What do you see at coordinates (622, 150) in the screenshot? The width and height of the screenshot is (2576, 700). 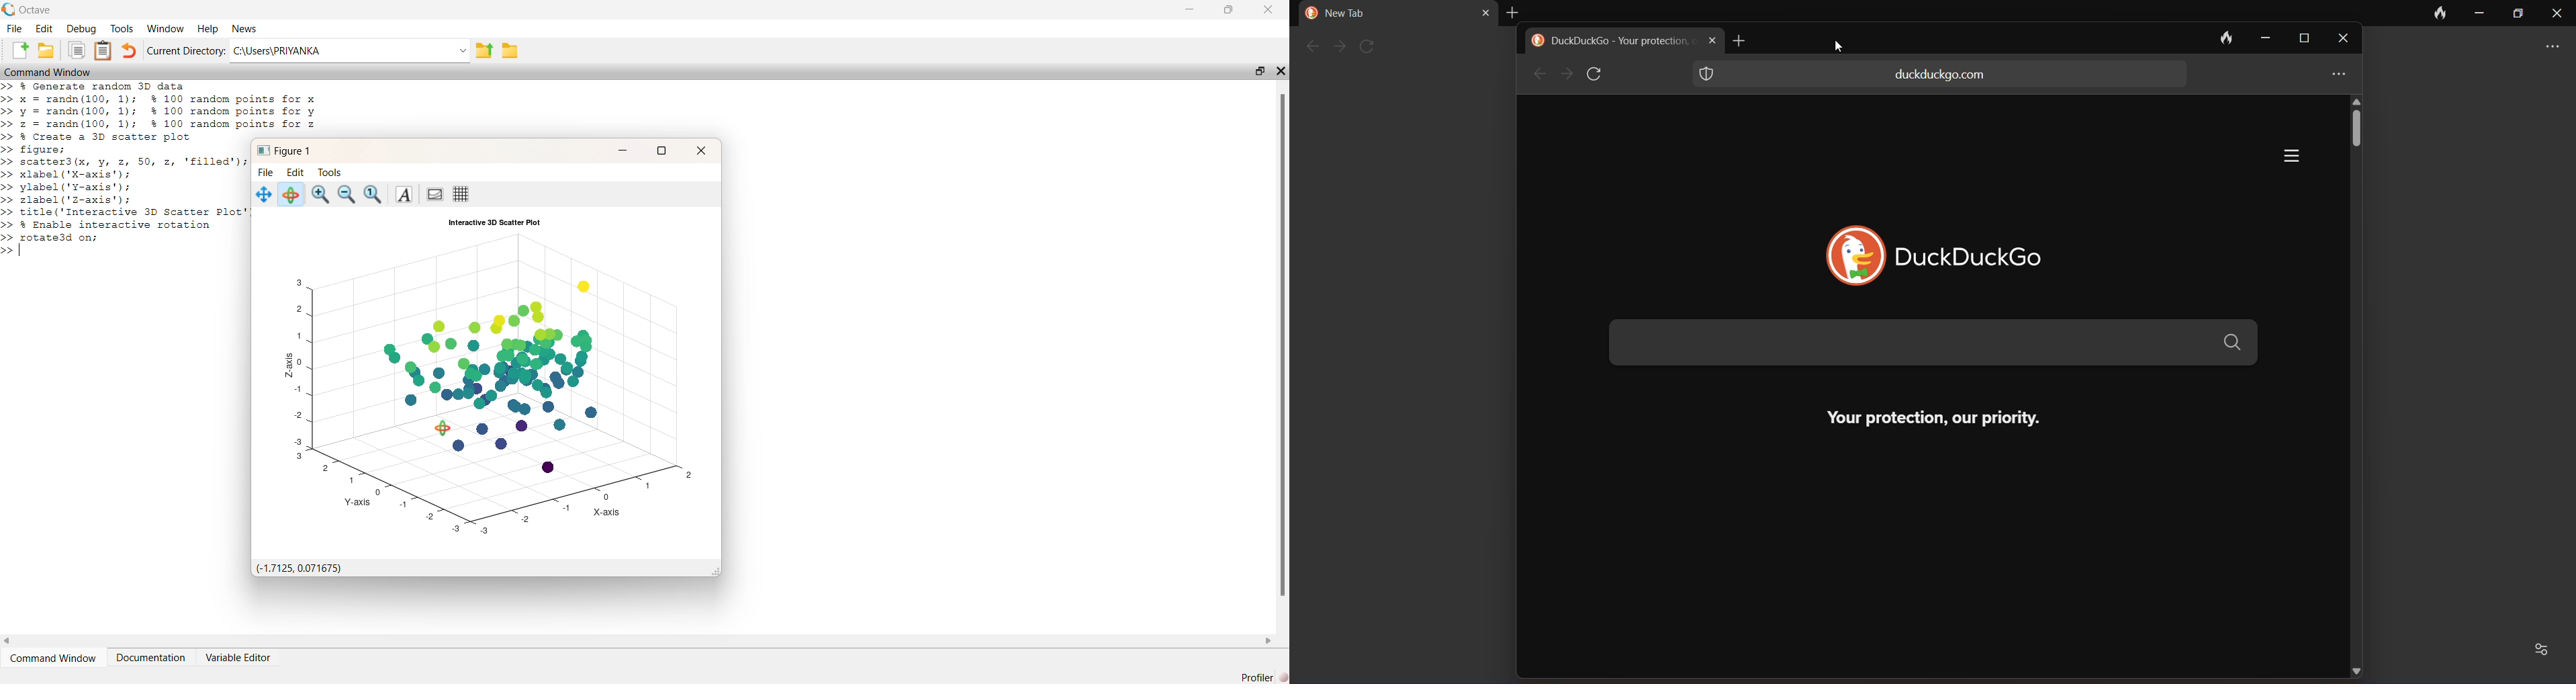 I see `minimize` at bounding box center [622, 150].